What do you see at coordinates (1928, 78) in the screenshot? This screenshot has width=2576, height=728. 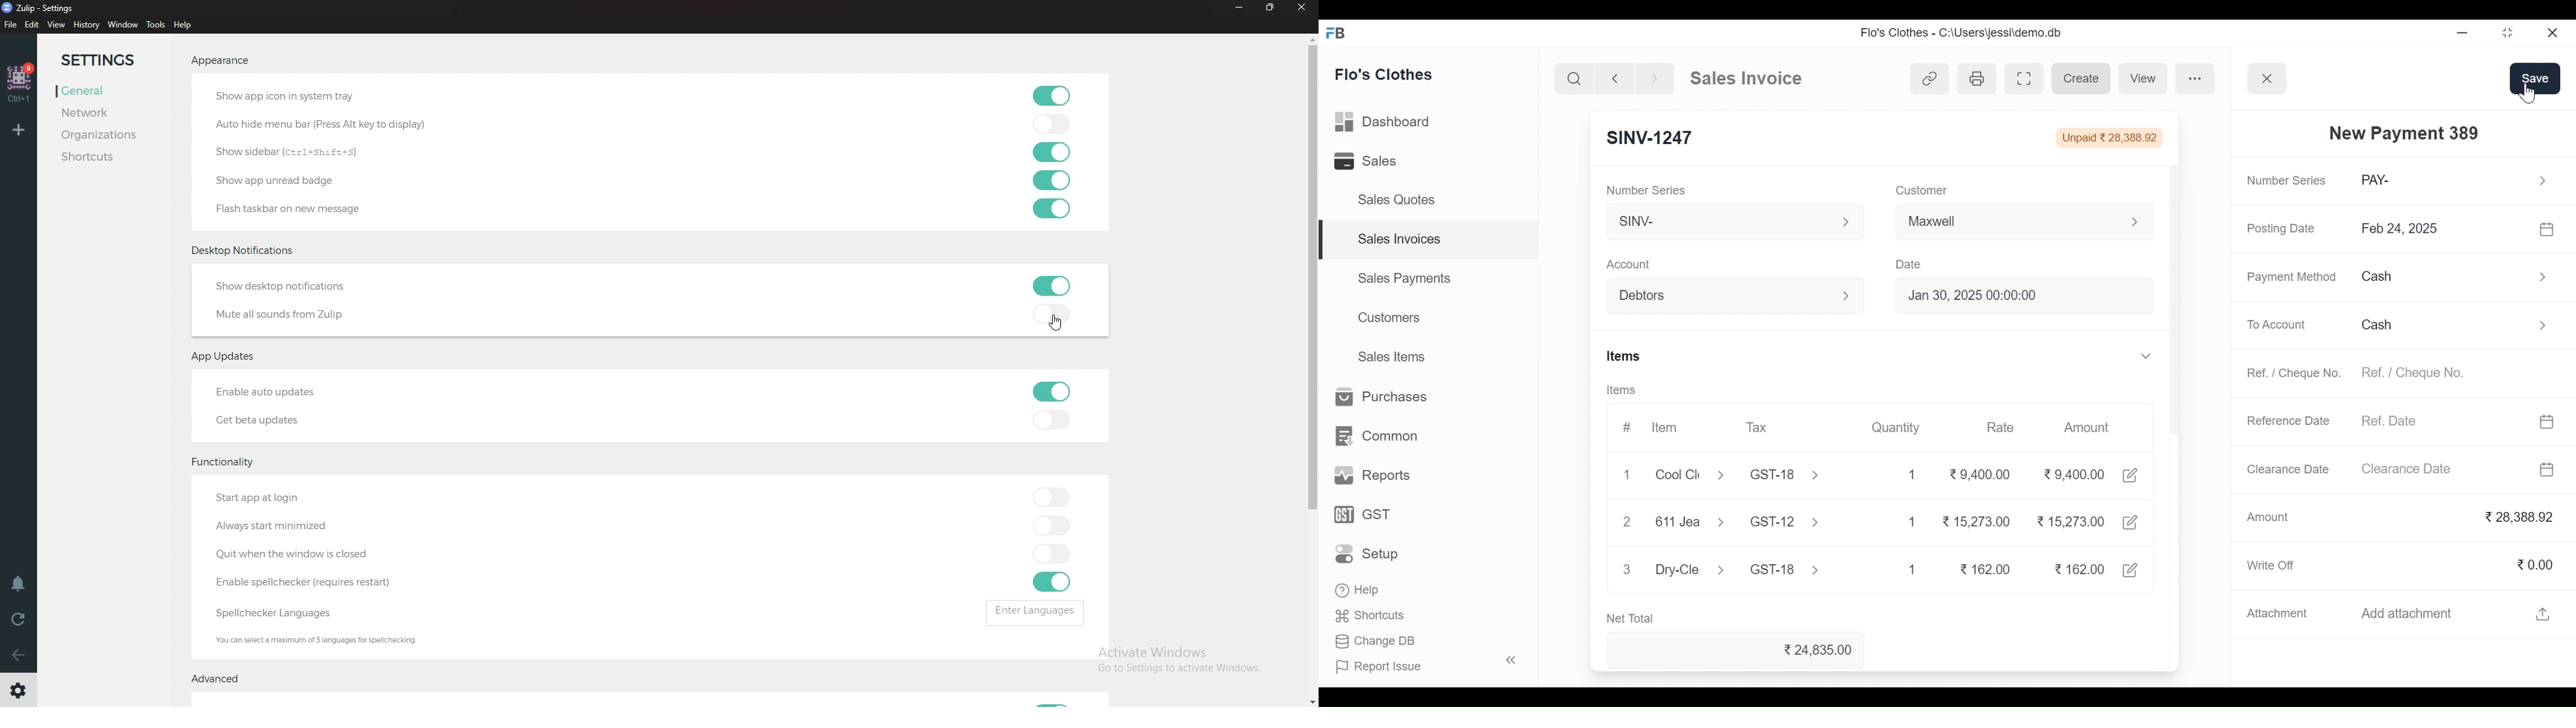 I see `View link references` at bounding box center [1928, 78].